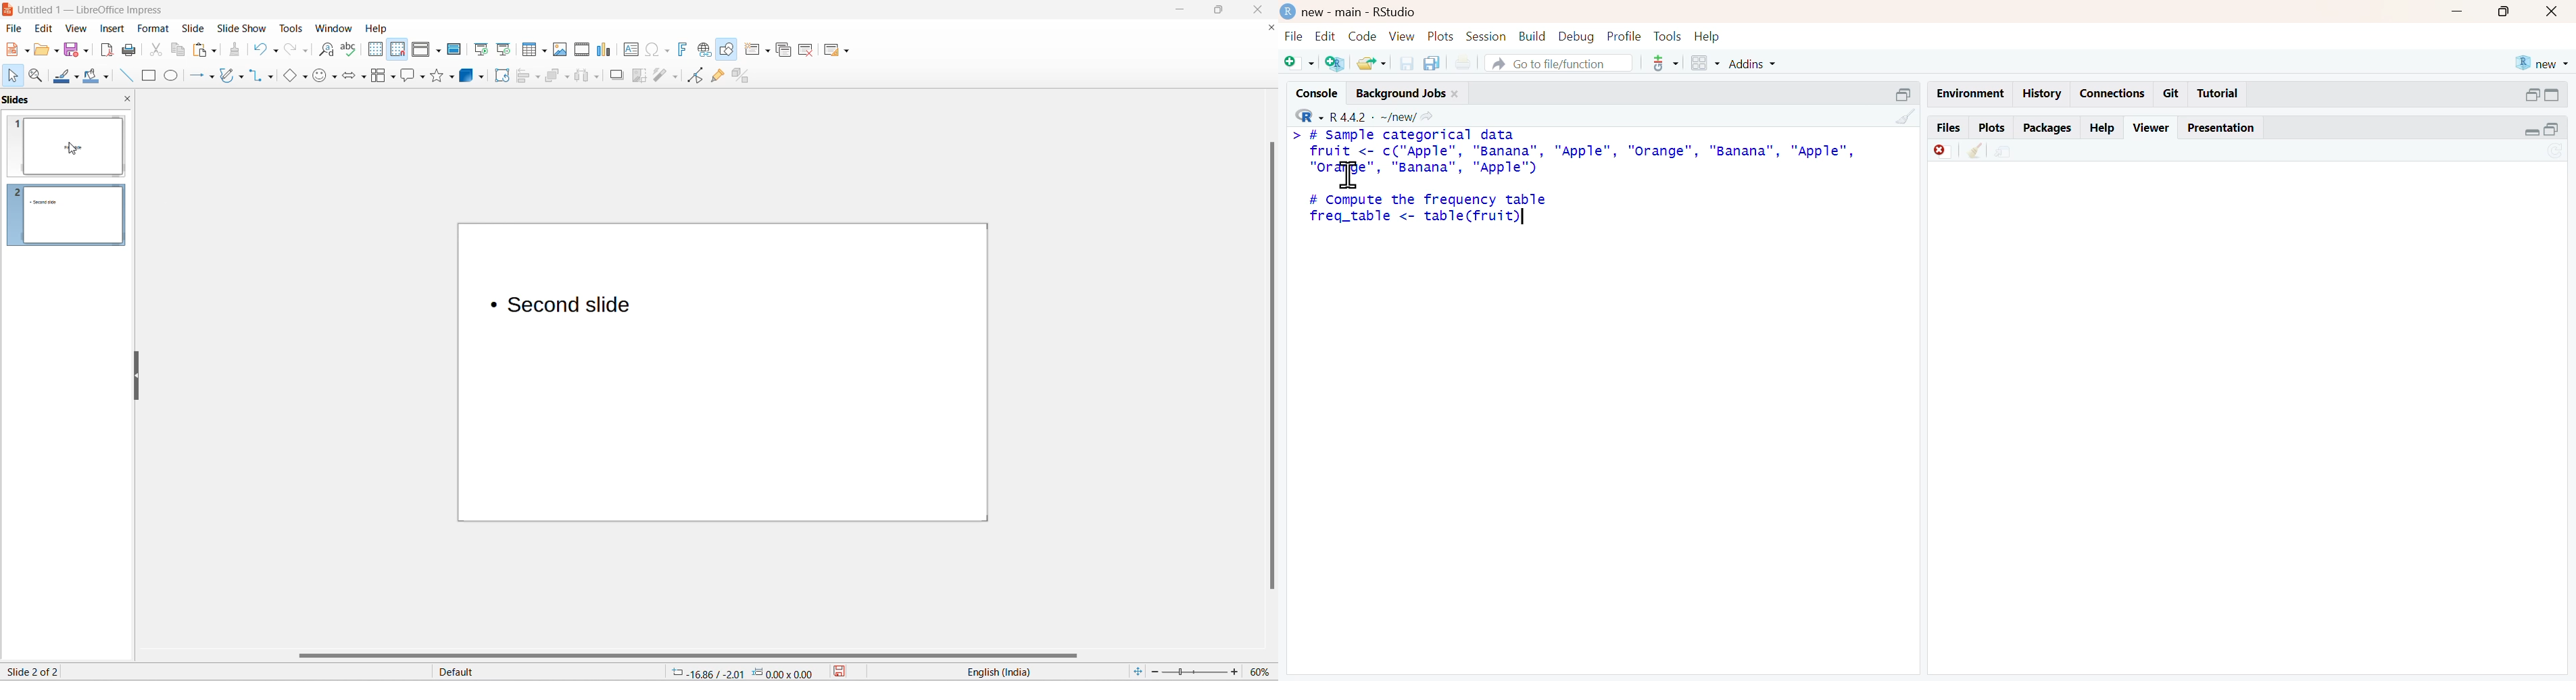  What do you see at coordinates (2554, 97) in the screenshot?
I see `collapse` at bounding box center [2554, 97].